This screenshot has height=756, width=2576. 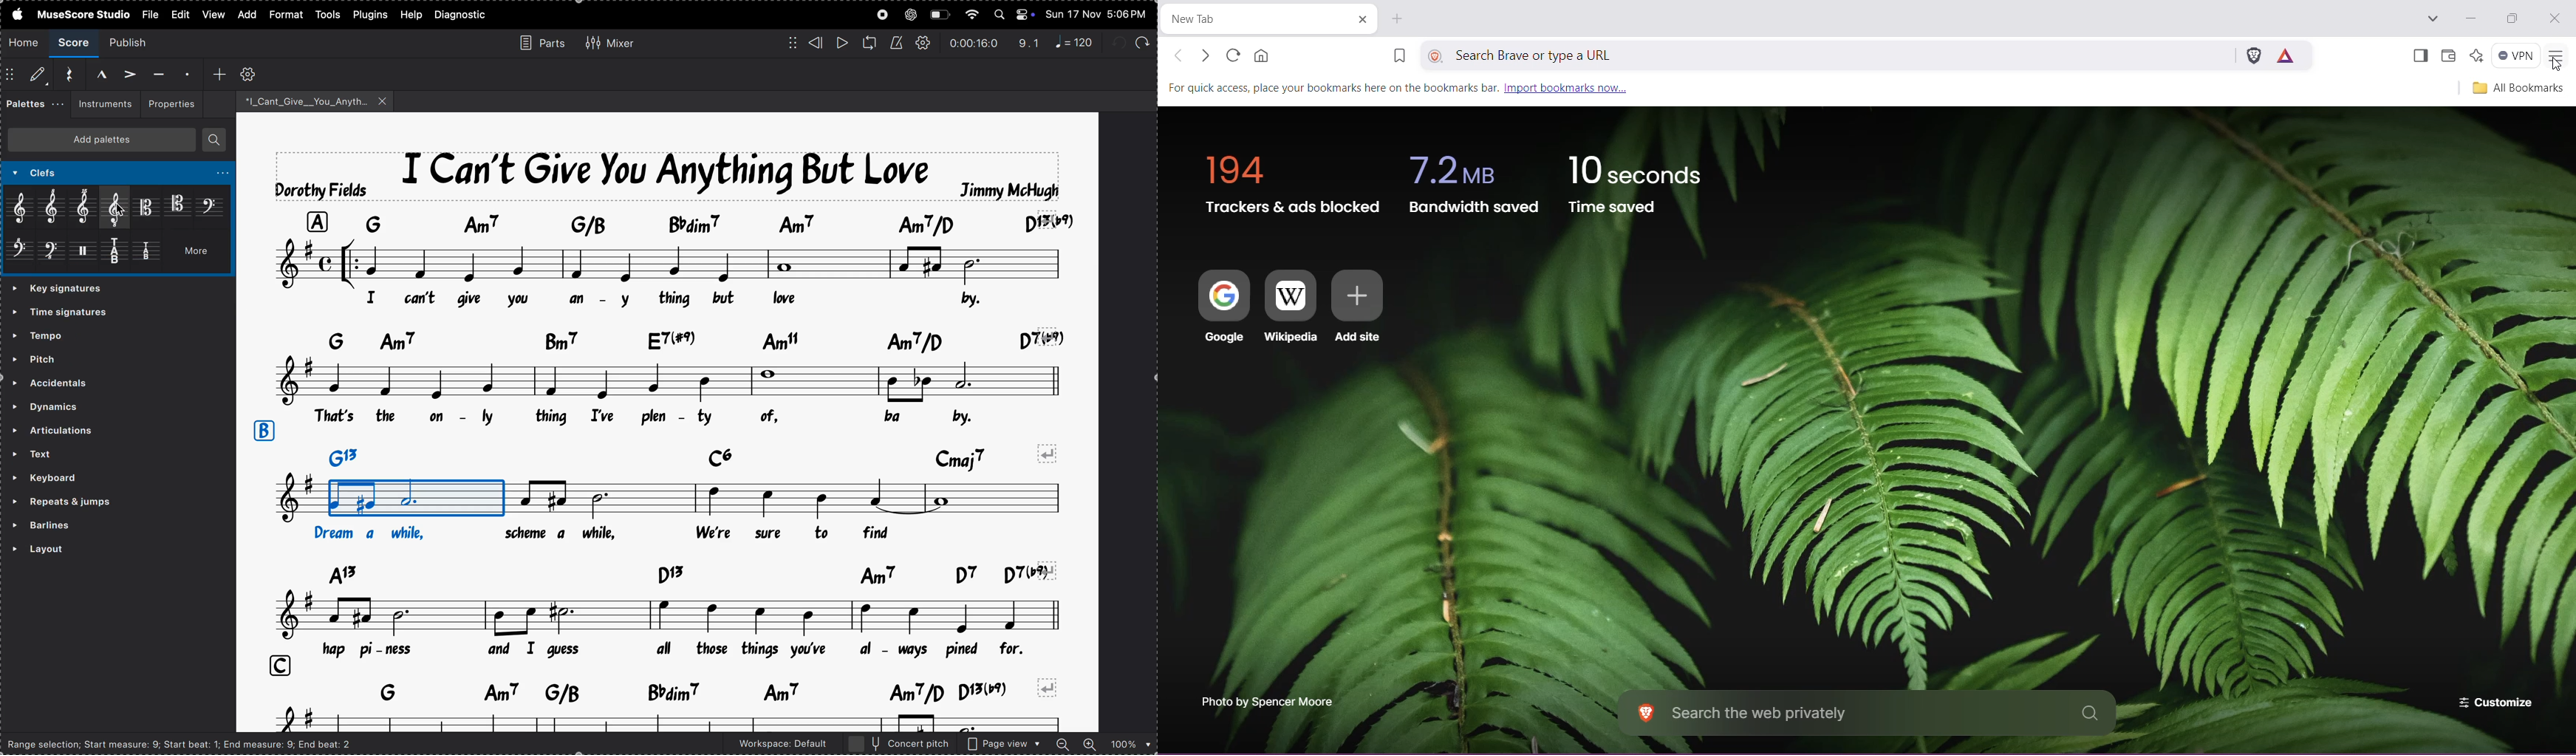 What do you see at coordinates (66, 74) in the screenshot?
I see `reset` at bounding box center [66, 74].